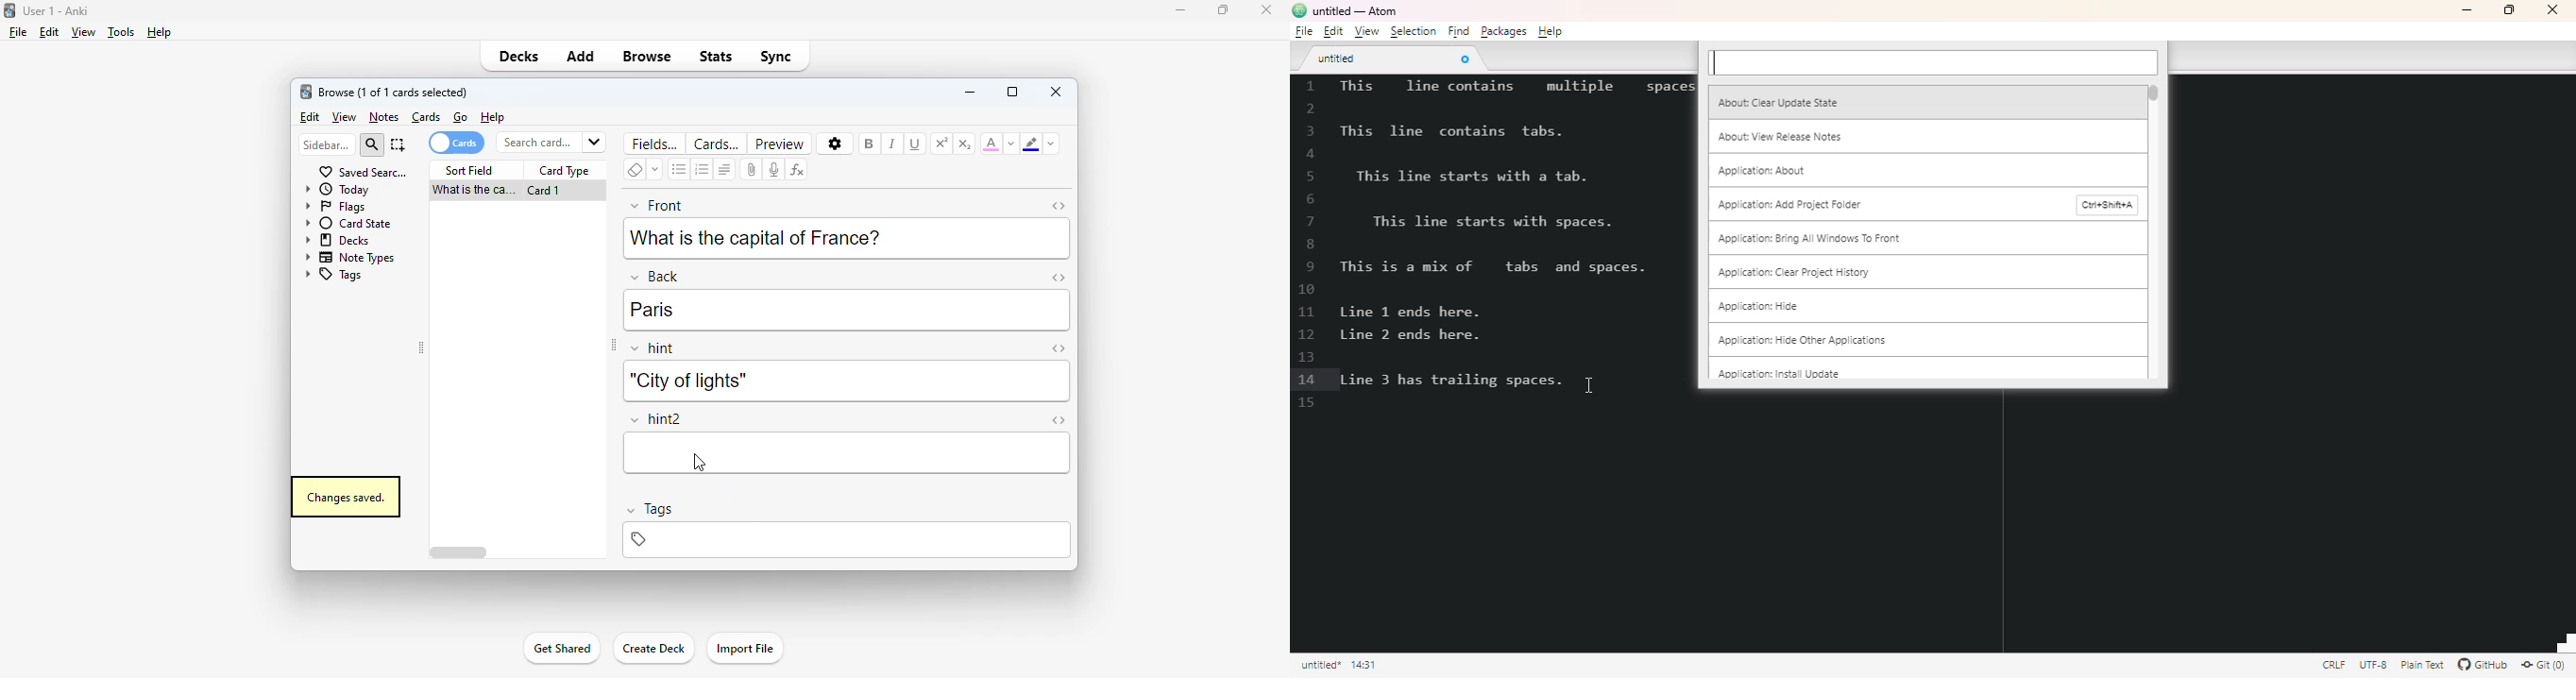 Image resolution: width=2576 pixels, height=700 pixels. Describe the element at coordinates (774, 55) in the screenshot. I see `sync` at that location.